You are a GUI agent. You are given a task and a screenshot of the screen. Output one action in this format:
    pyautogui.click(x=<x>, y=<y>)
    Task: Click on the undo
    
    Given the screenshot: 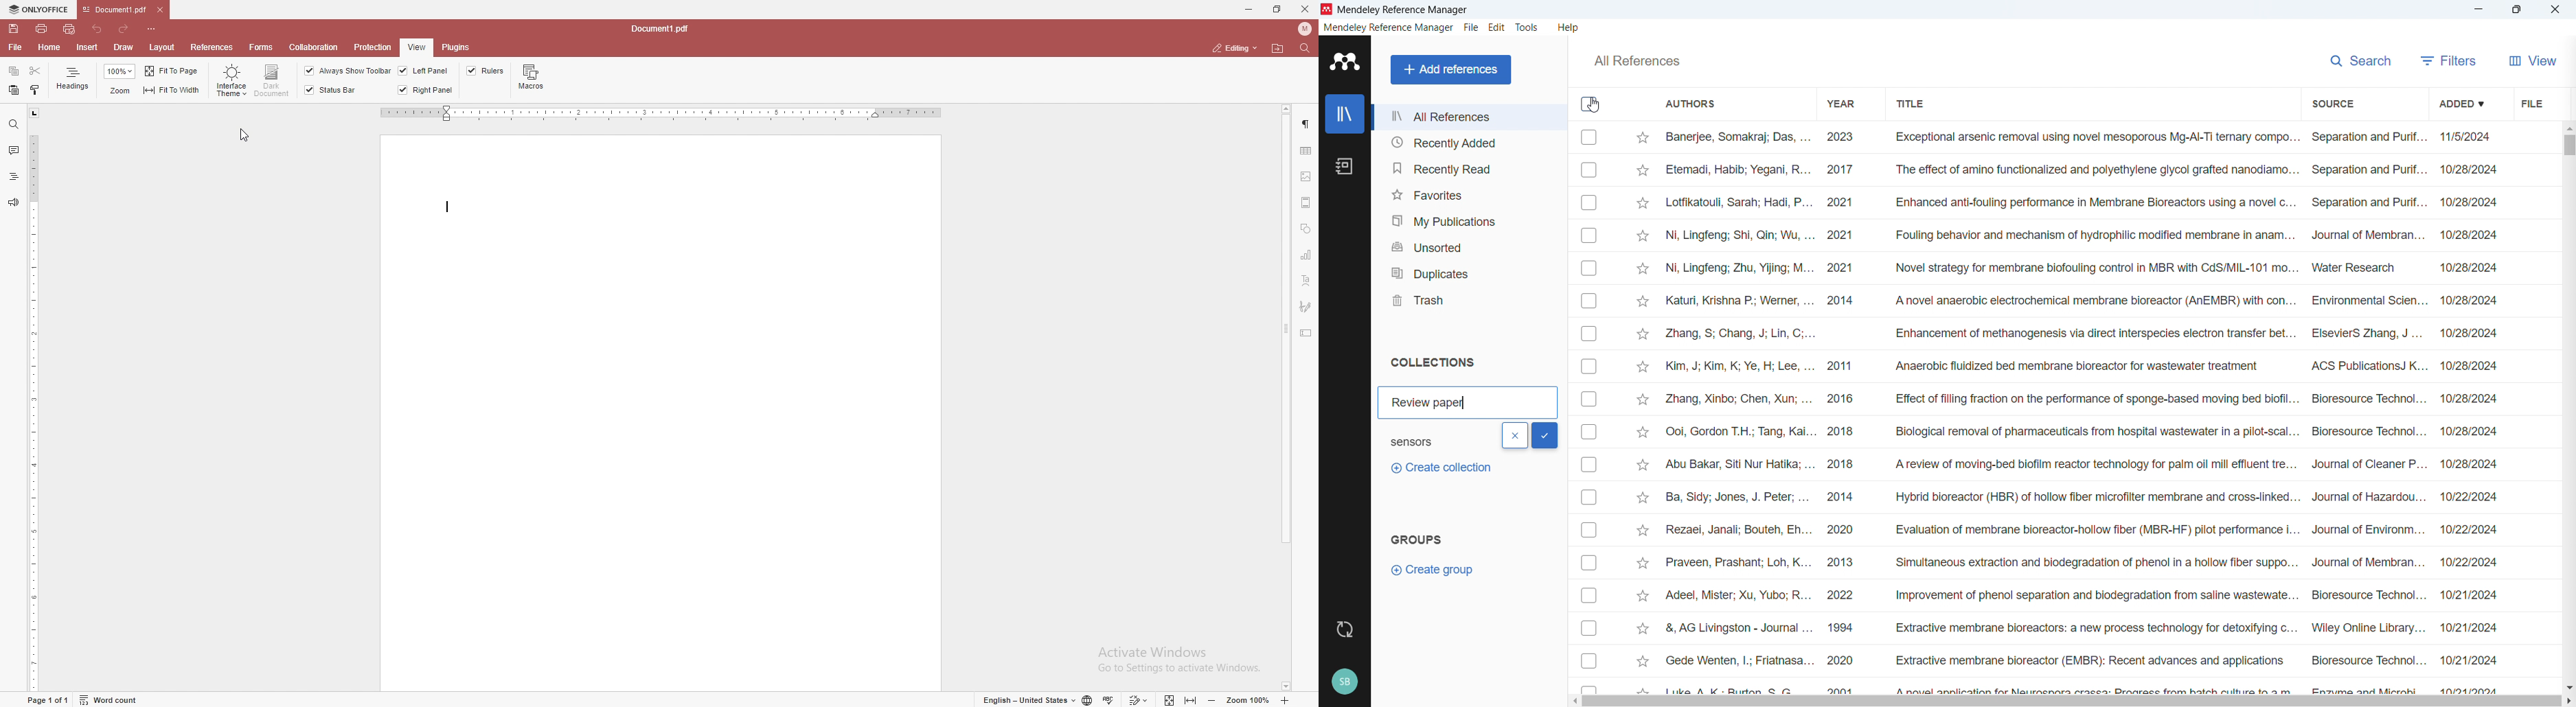 What is the action you would take?
    pyautogui.click(x=98, y=29)
    